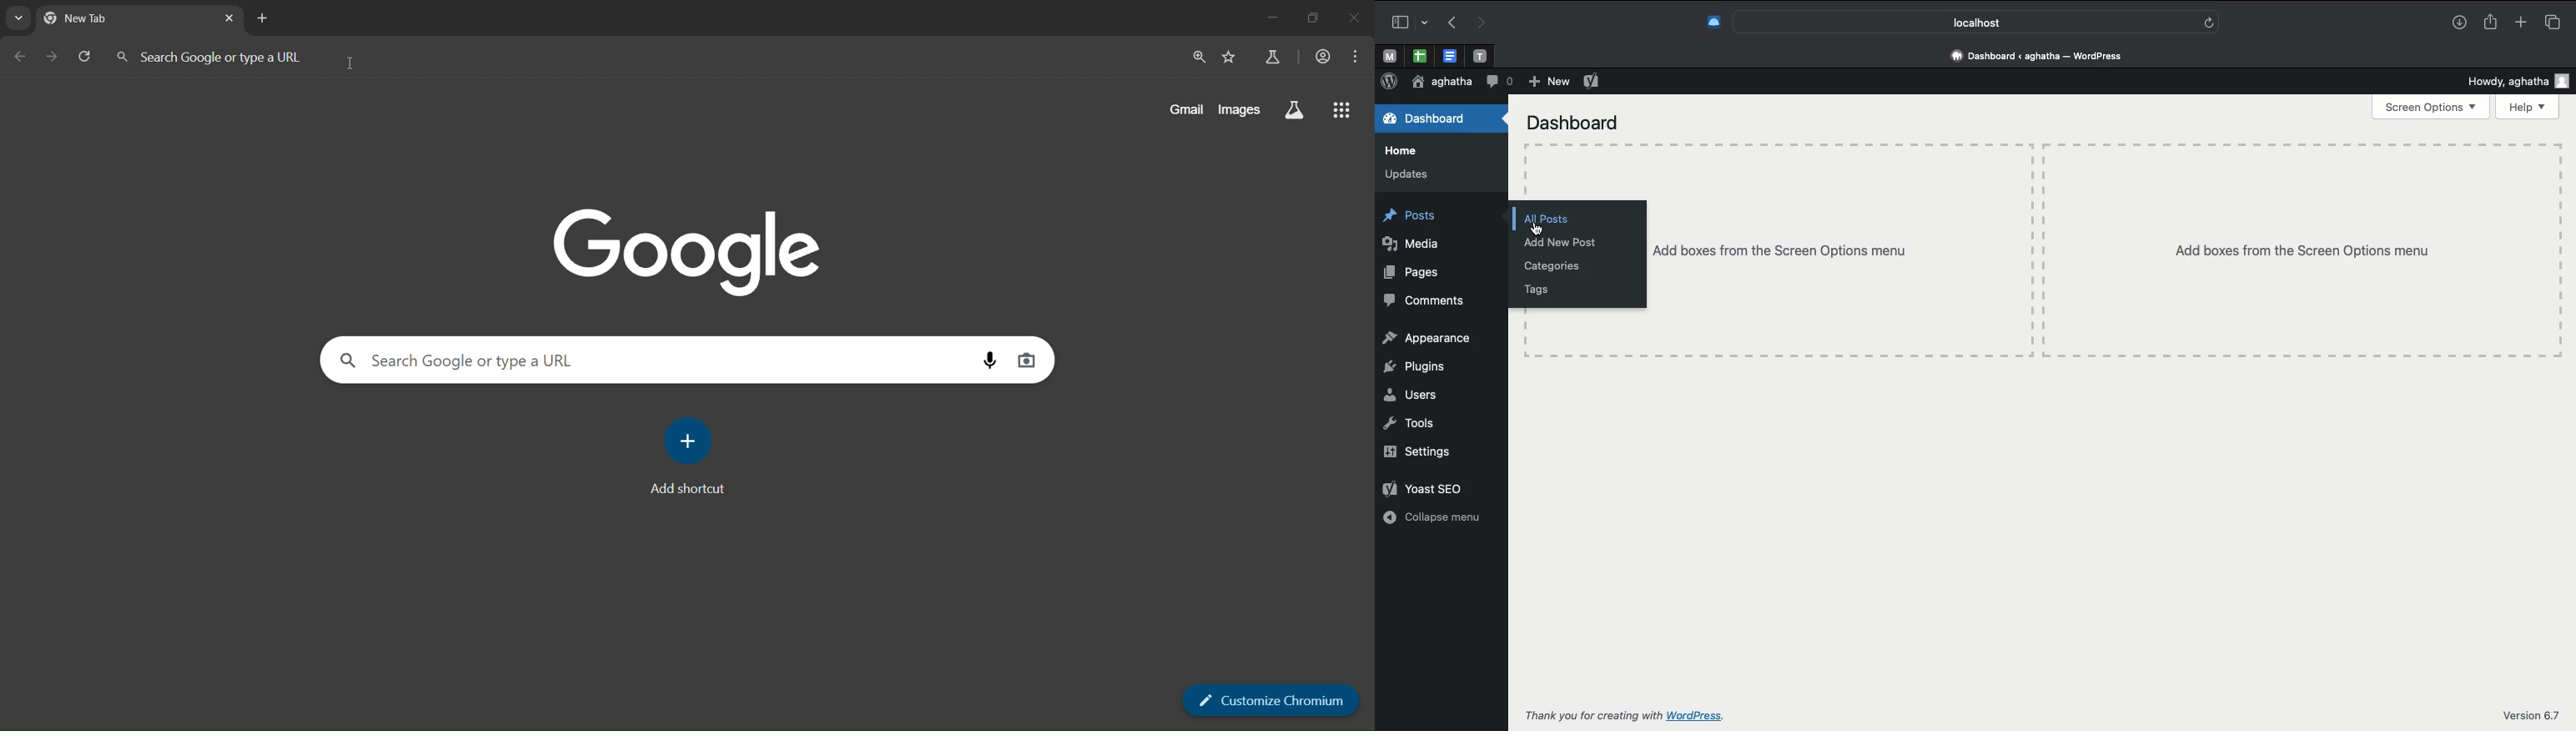 Image resolution: width=2576 pixels, height=756 pixels. What do you see at coordinates (1354, 16) in the screenshot?
I see `close` at bounding box center [1354, 16].